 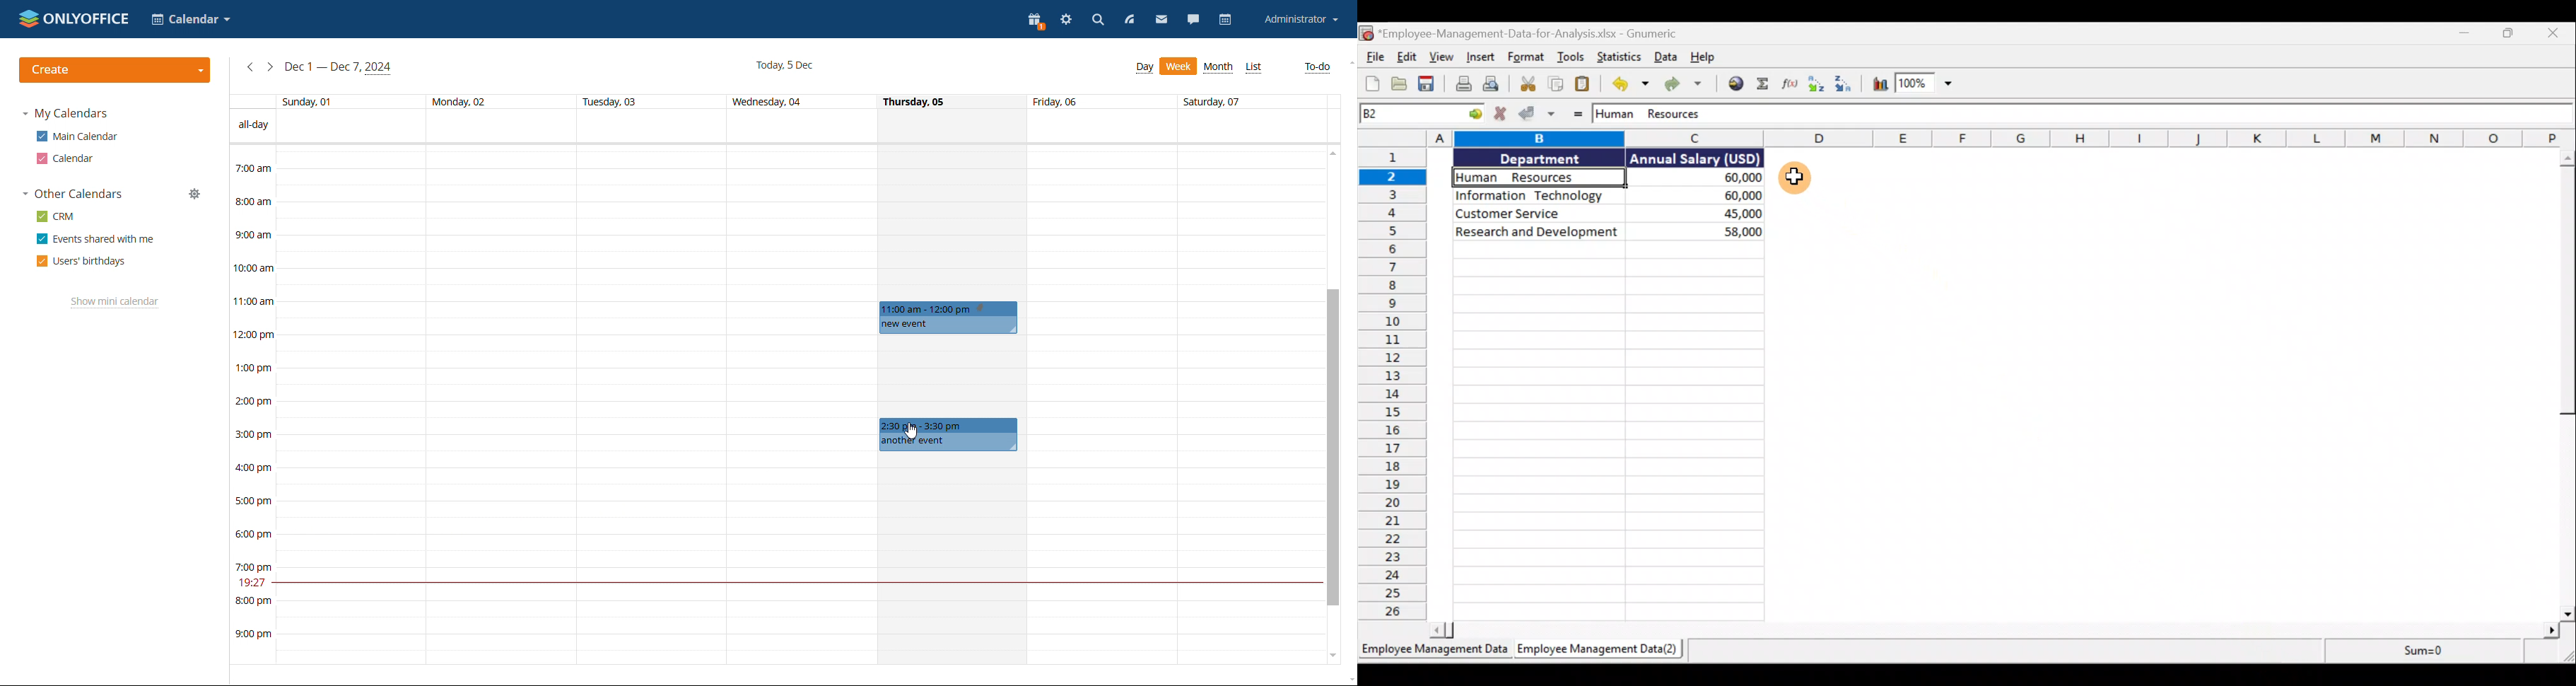 What do you see at coordinates (1848, 84) in the screenshot?
I see `Sort descending` at bounding box center [1848, 84].